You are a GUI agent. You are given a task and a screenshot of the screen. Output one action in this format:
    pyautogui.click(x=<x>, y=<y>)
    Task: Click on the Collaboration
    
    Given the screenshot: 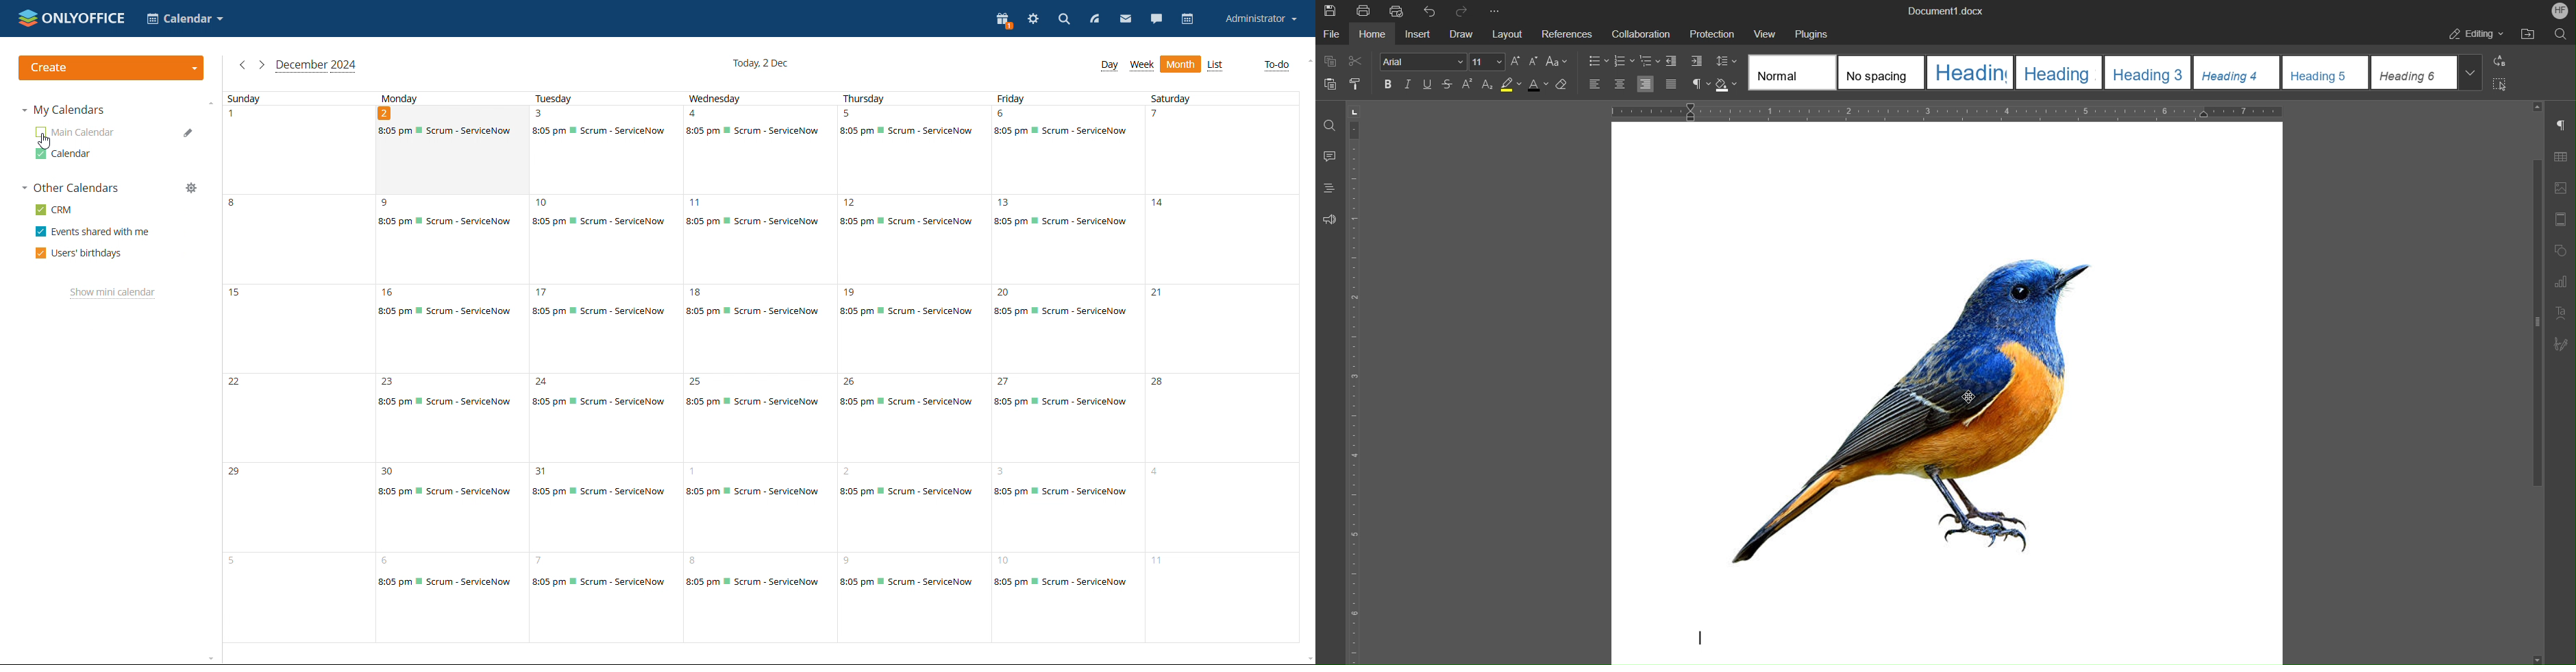 What is the action you would take?
    pyautogui.click(x=1638, y=32)
    